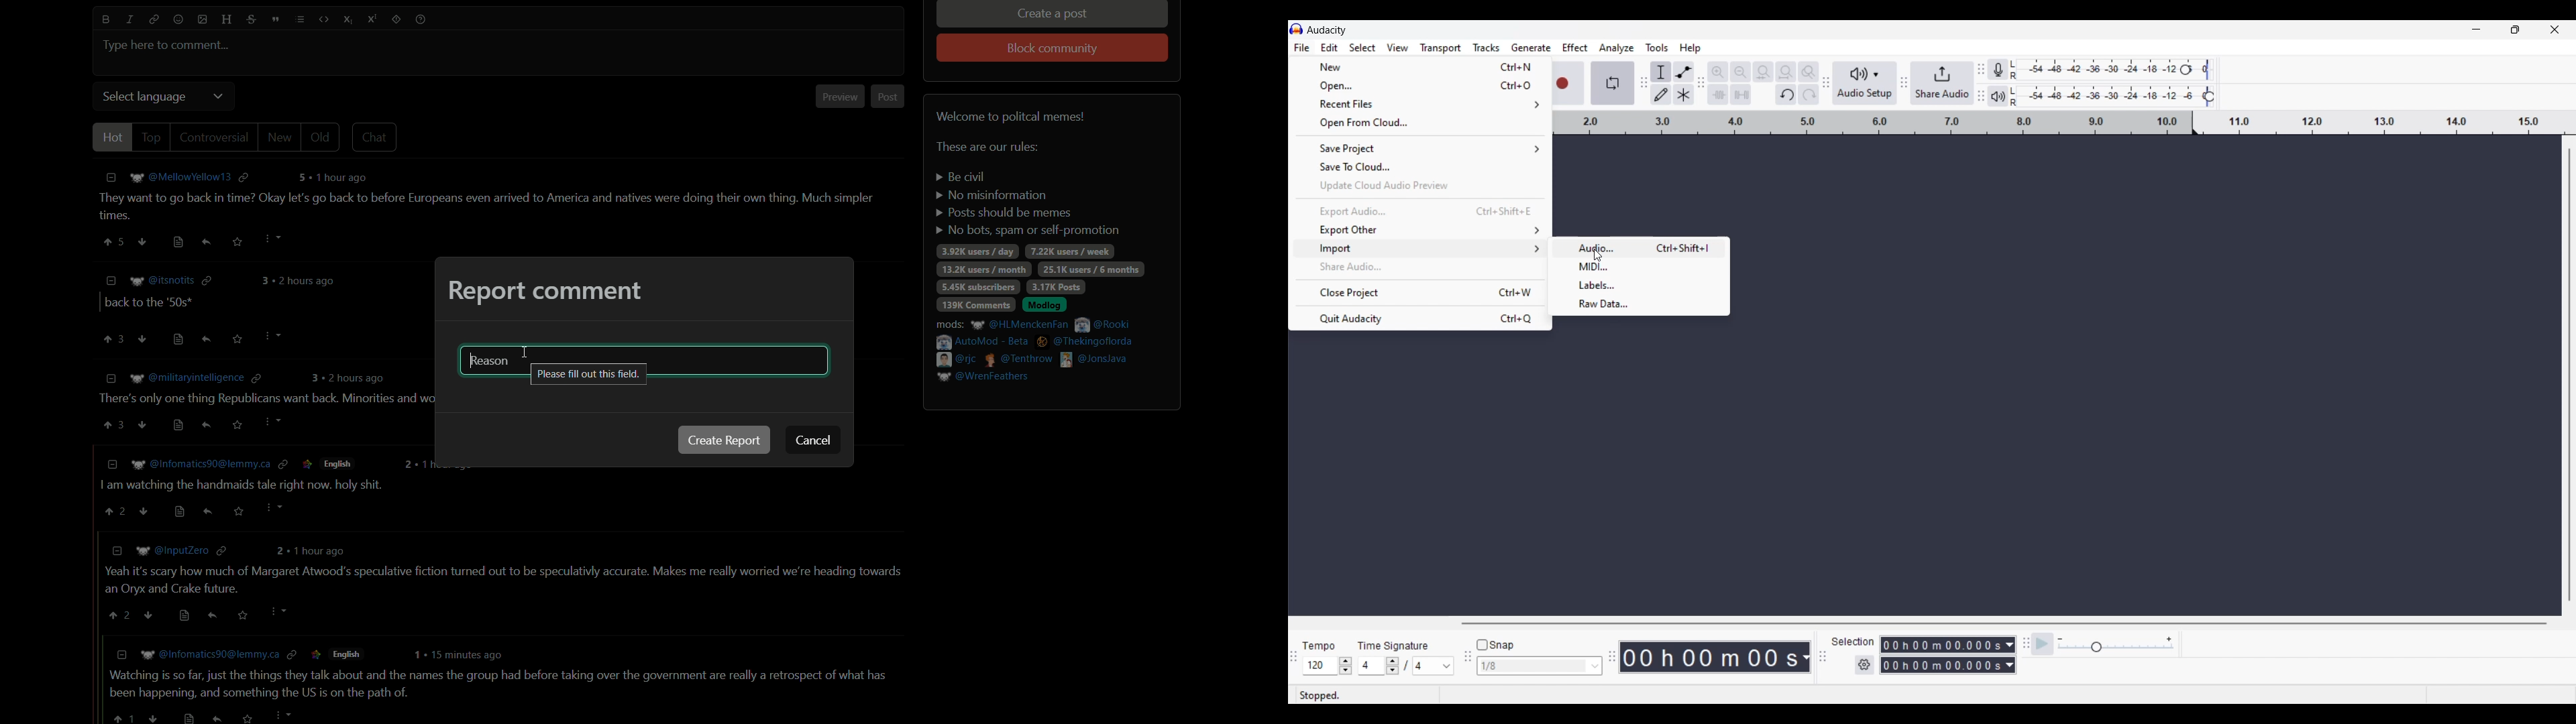  Describe the element at coordinates (1420, 123) in the screenshot. I see `Open from cloud` at that location.